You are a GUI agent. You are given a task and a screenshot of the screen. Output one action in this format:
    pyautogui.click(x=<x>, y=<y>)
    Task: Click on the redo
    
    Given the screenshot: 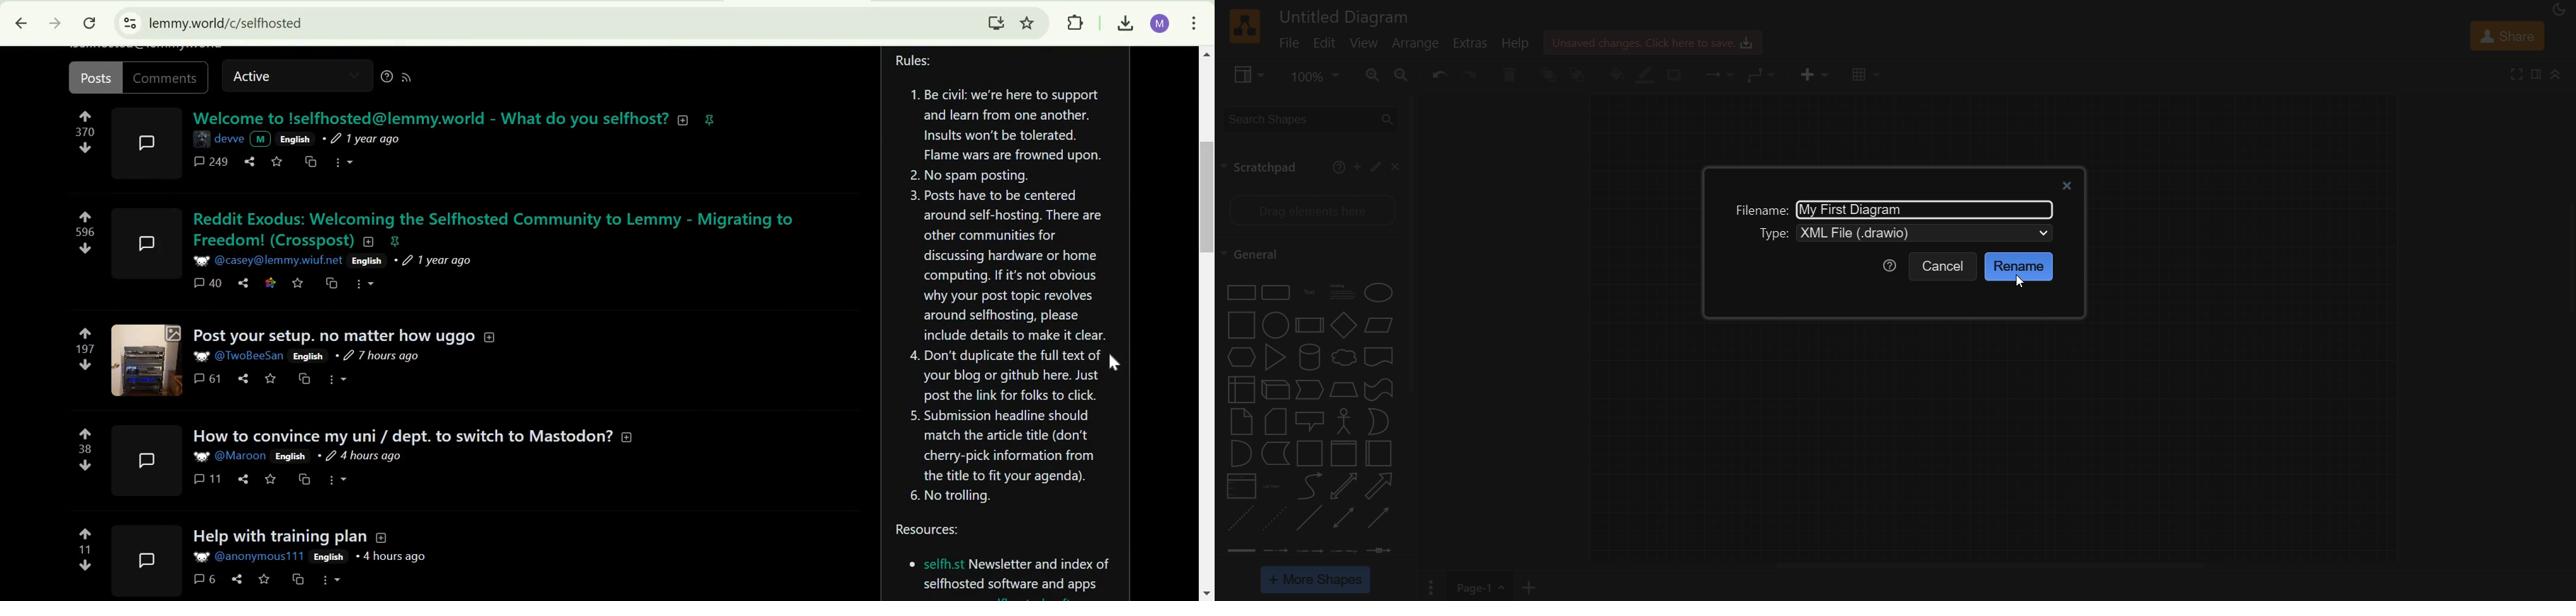 What is the action you would take?
    pyautogui.click(x=1471, y=76)
    